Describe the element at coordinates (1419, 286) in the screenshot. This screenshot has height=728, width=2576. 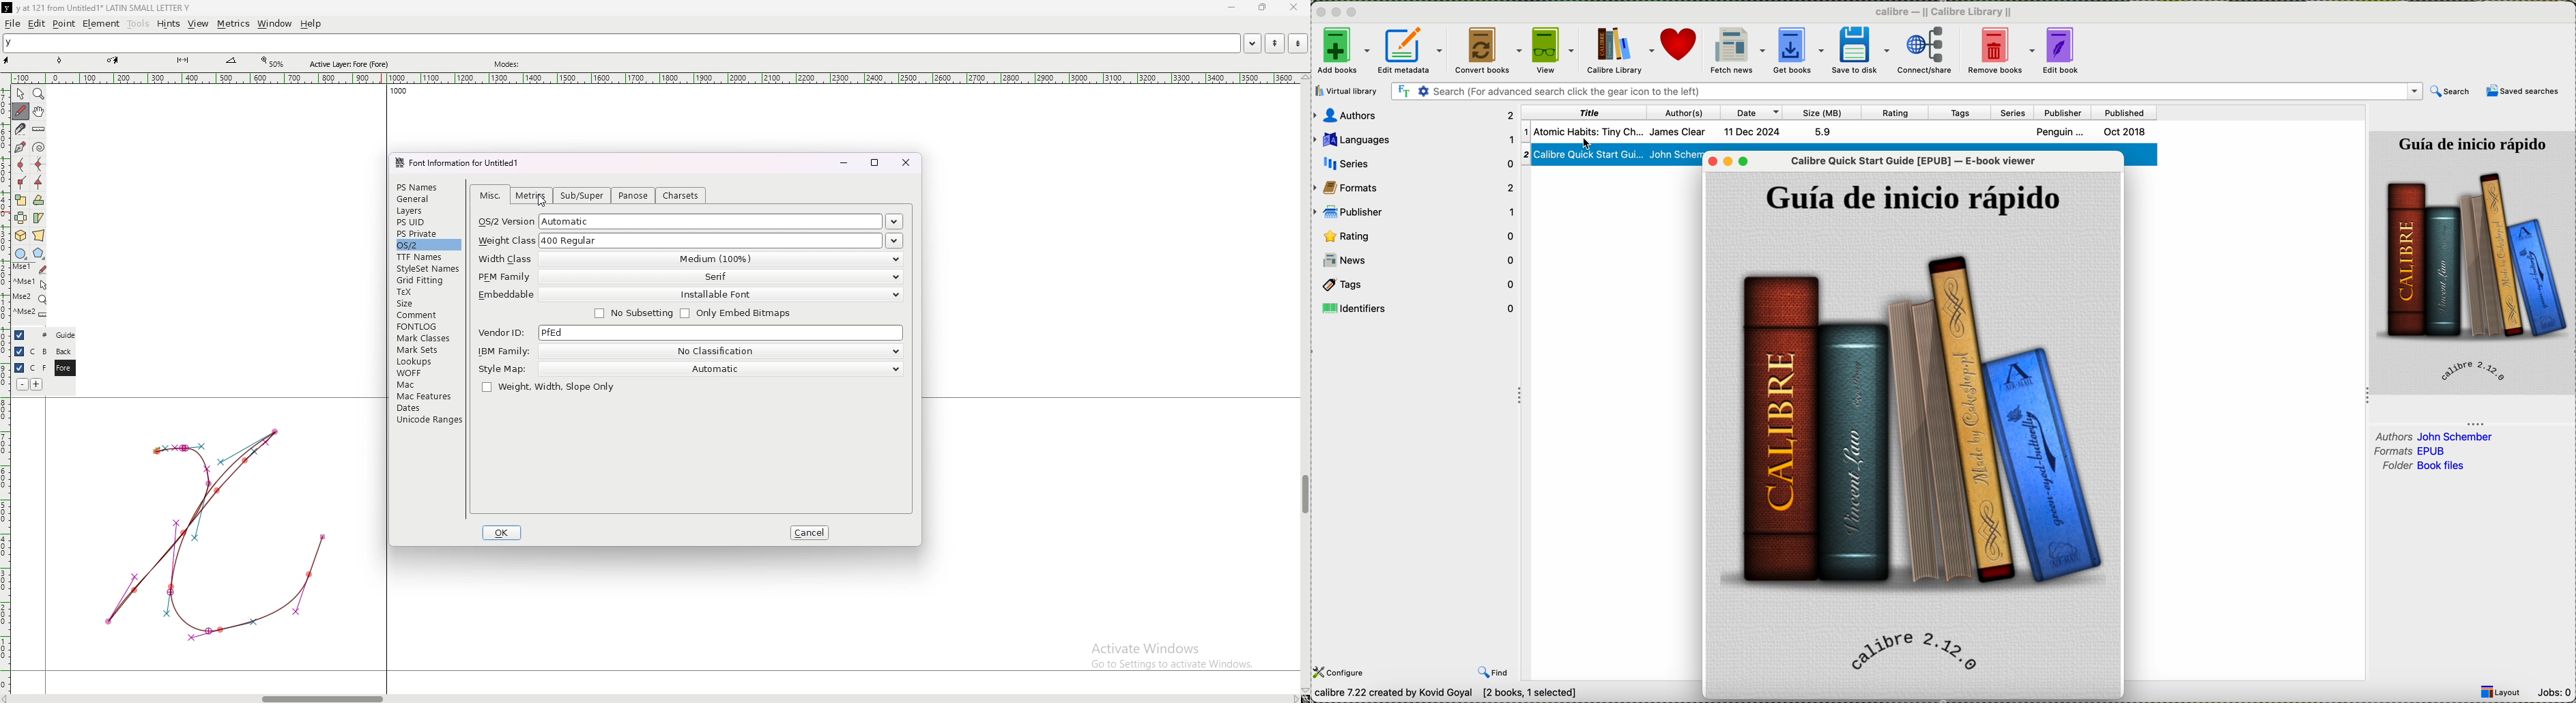
I see `tags` at that location.